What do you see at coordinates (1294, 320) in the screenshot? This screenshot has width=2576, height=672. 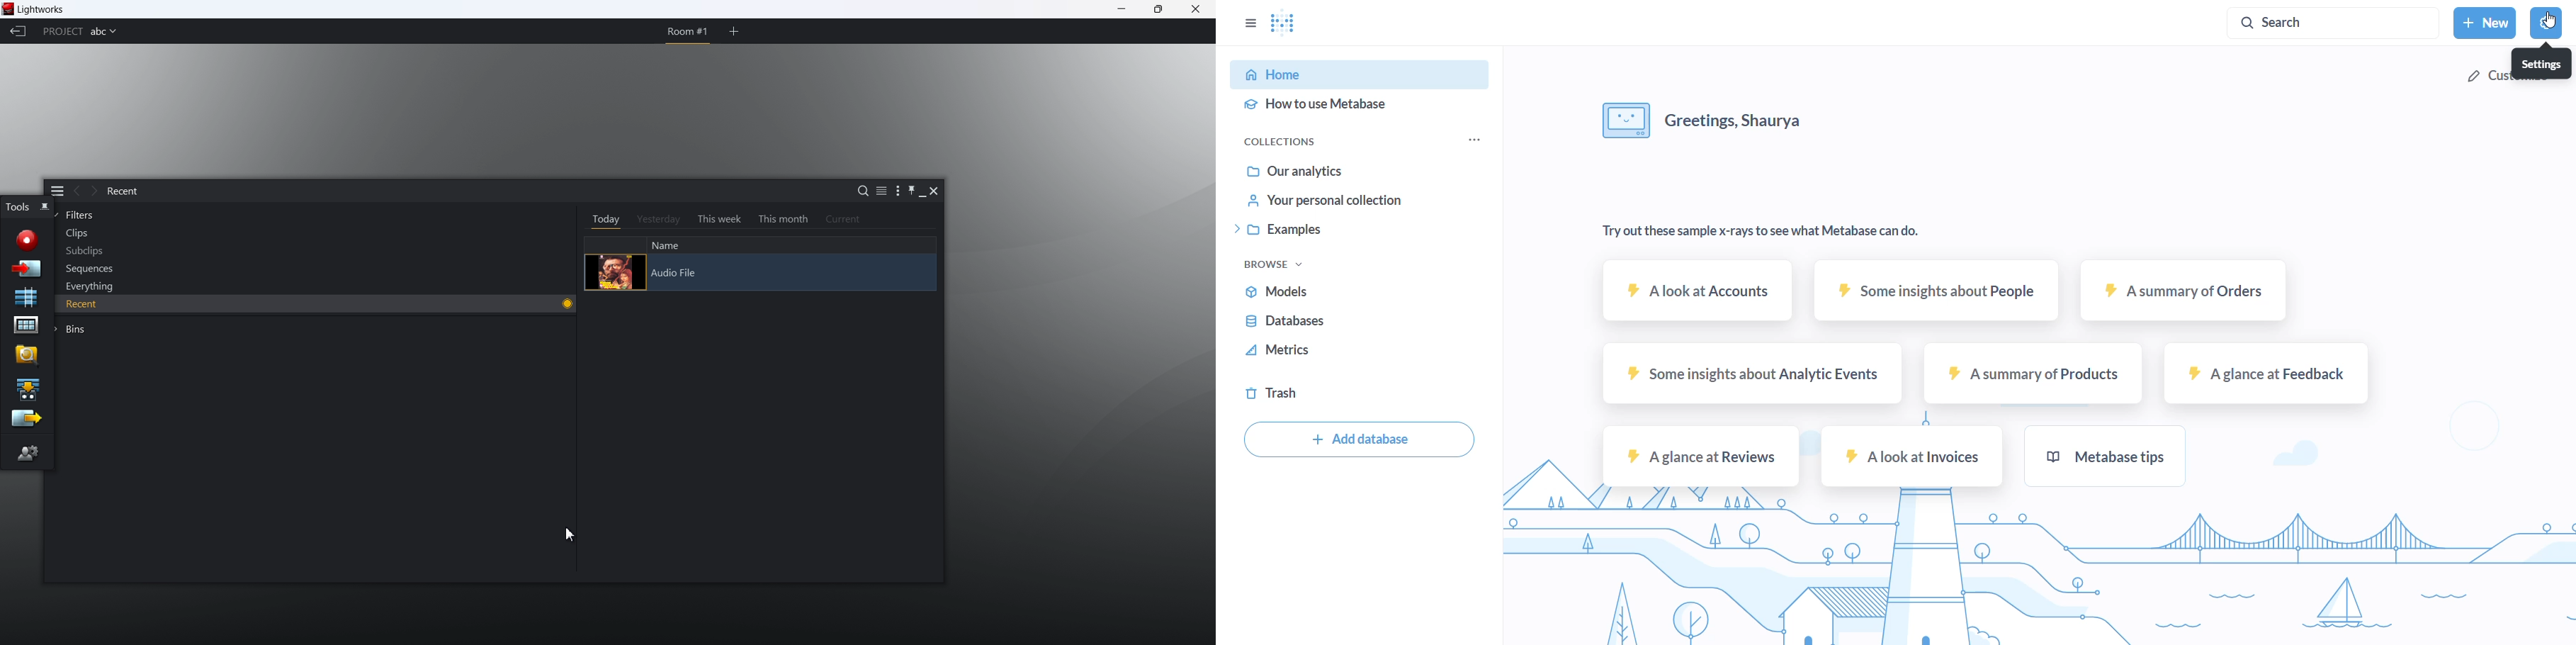 I see `database` at bounding box center [1294, 320].